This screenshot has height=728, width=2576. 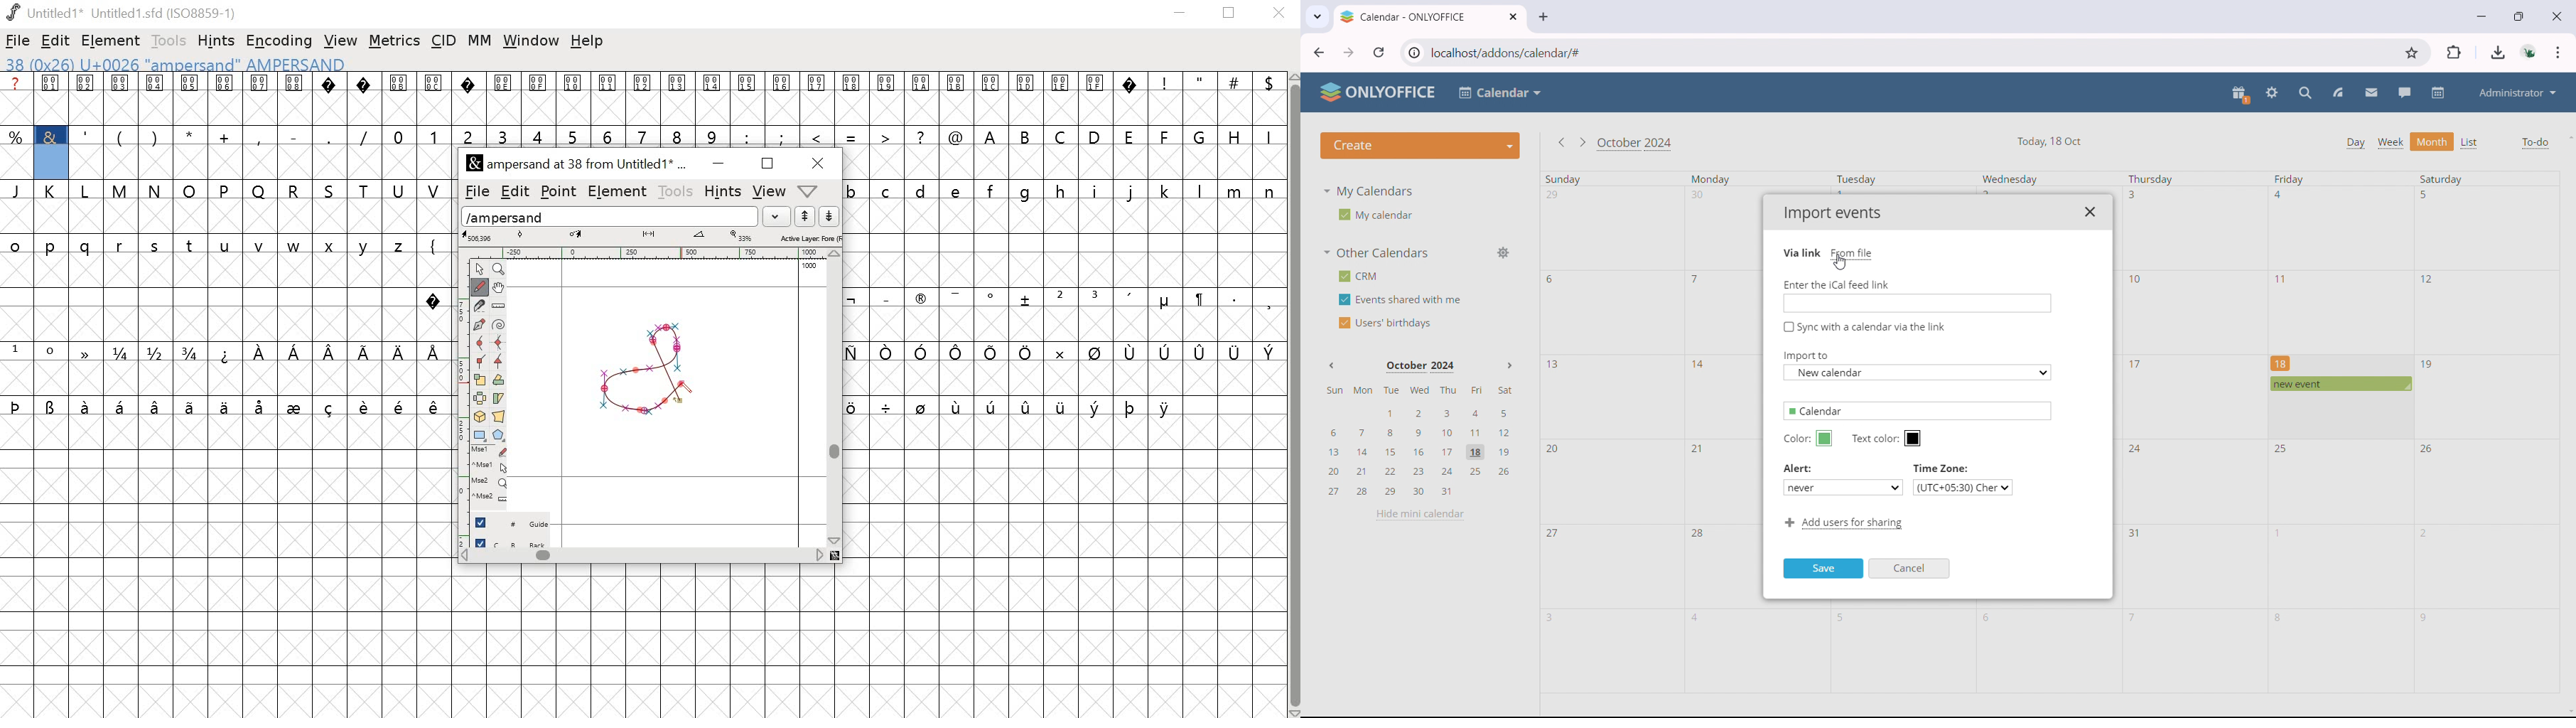 I want to click on manage, so click(x=1502, y=253).